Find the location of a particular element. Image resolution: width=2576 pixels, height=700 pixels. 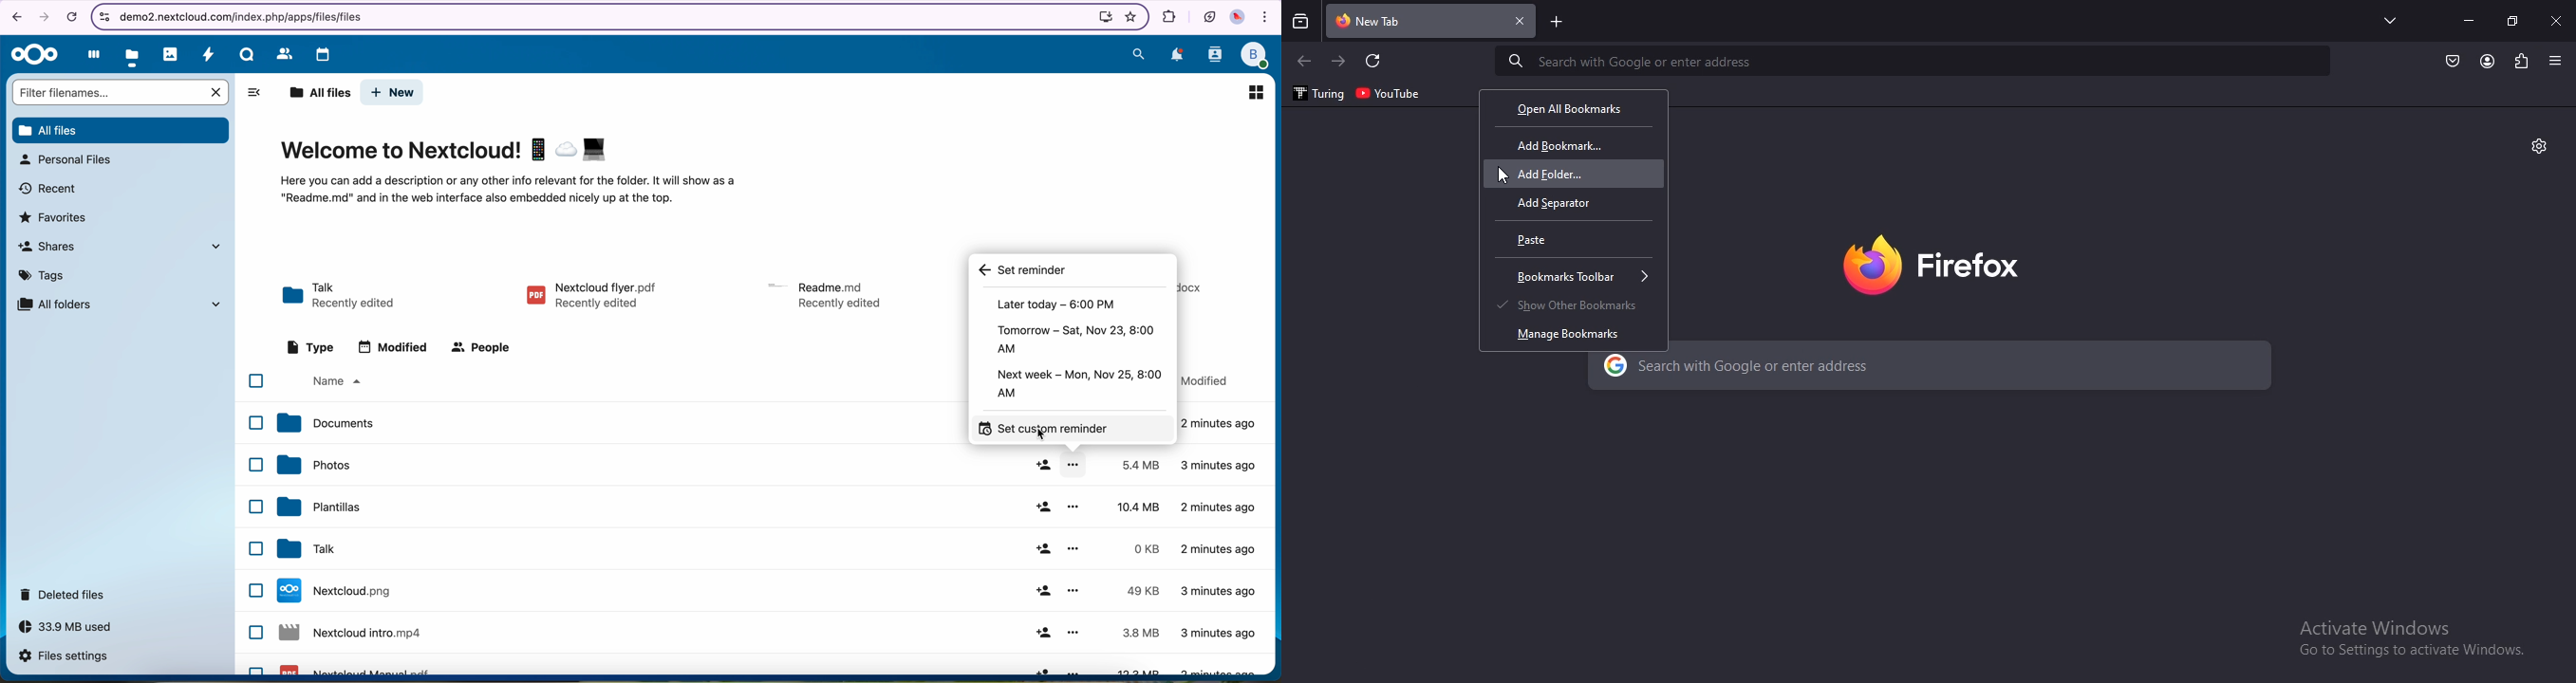

icon view is located at coordinates (1255, 92).